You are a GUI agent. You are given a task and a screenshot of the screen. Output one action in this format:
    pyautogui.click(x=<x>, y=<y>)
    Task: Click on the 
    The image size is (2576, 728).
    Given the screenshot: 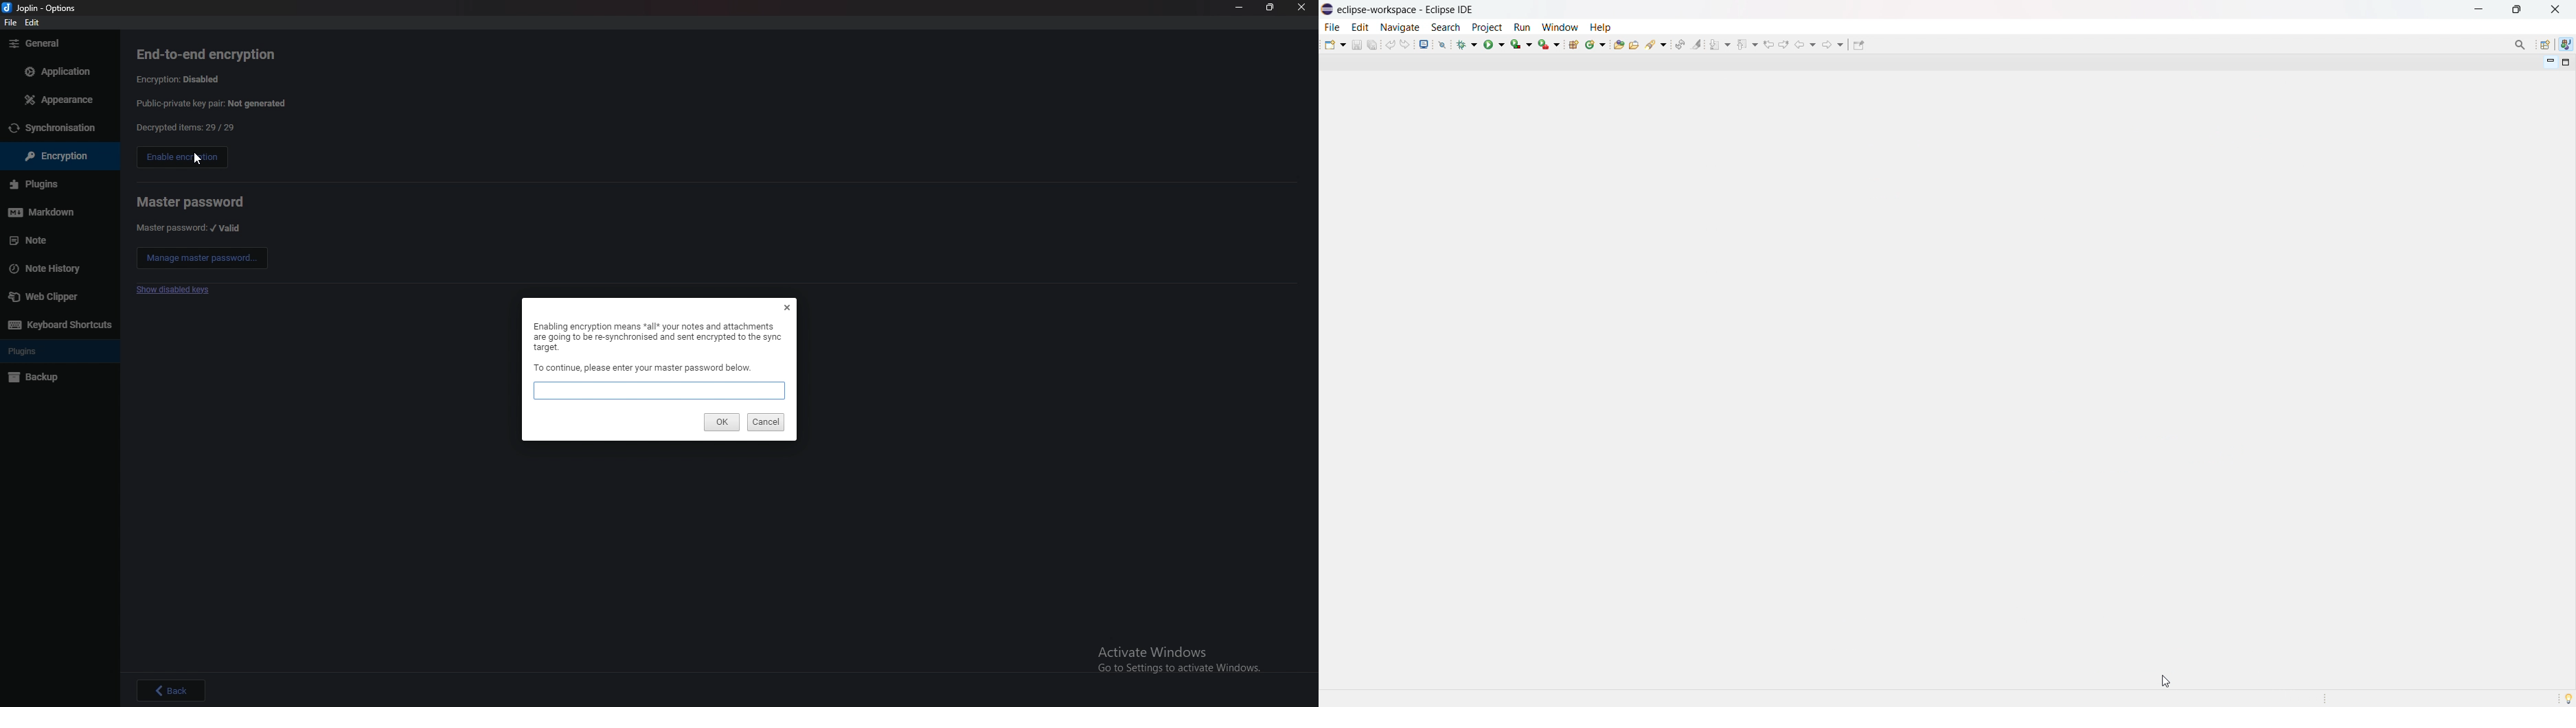 What is the action you would take?
    pyautogui.click(x=787, y=306)
    